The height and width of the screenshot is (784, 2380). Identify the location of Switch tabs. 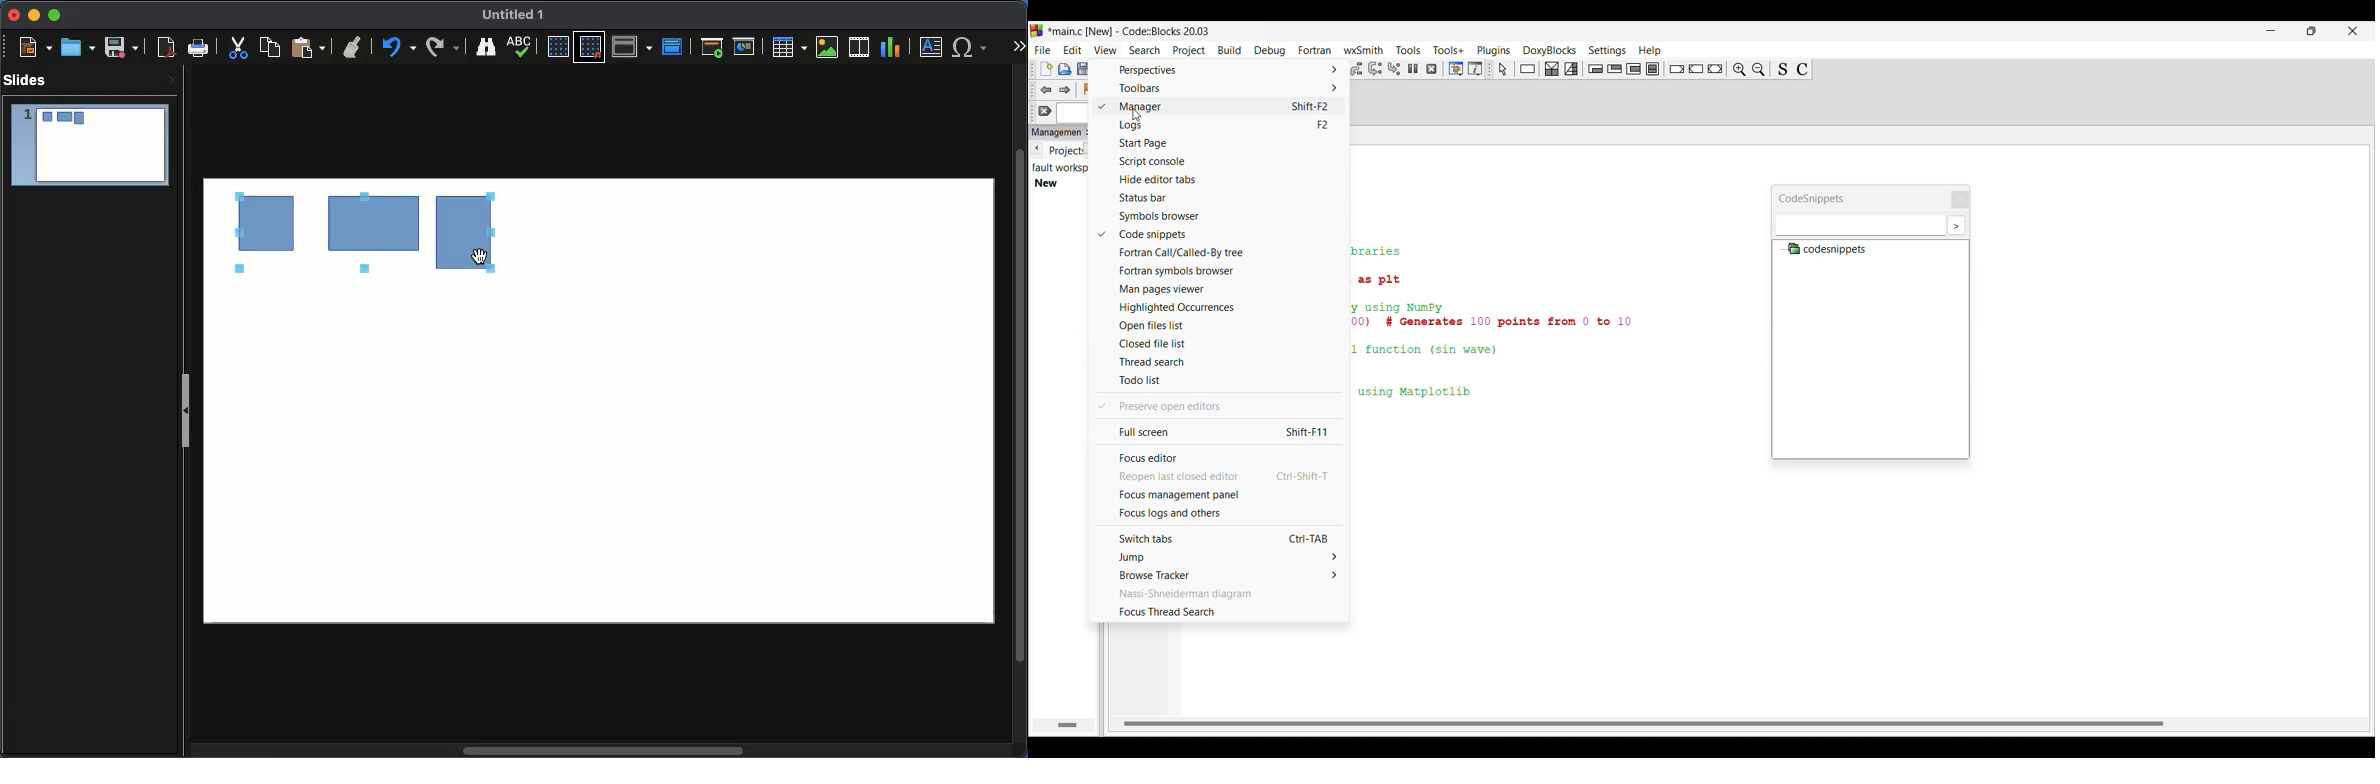
(1221, 538).